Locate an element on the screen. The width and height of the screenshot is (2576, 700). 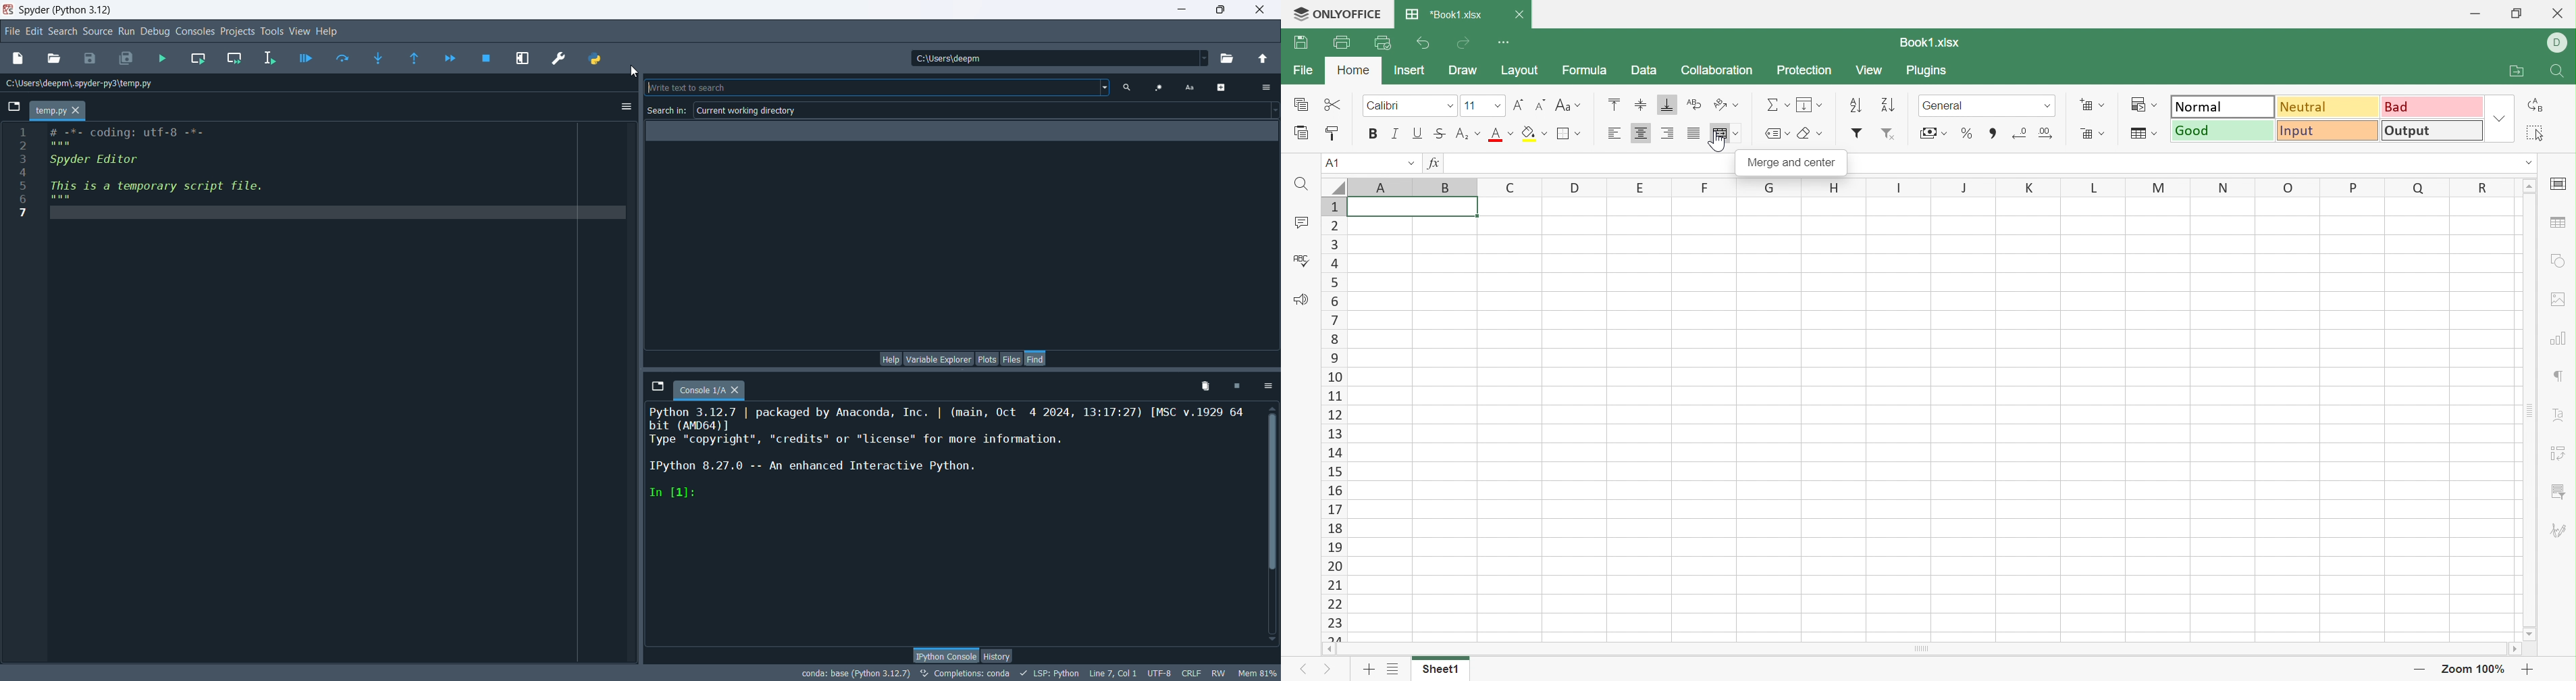
Align Right is located at coordinates (1670, 133).